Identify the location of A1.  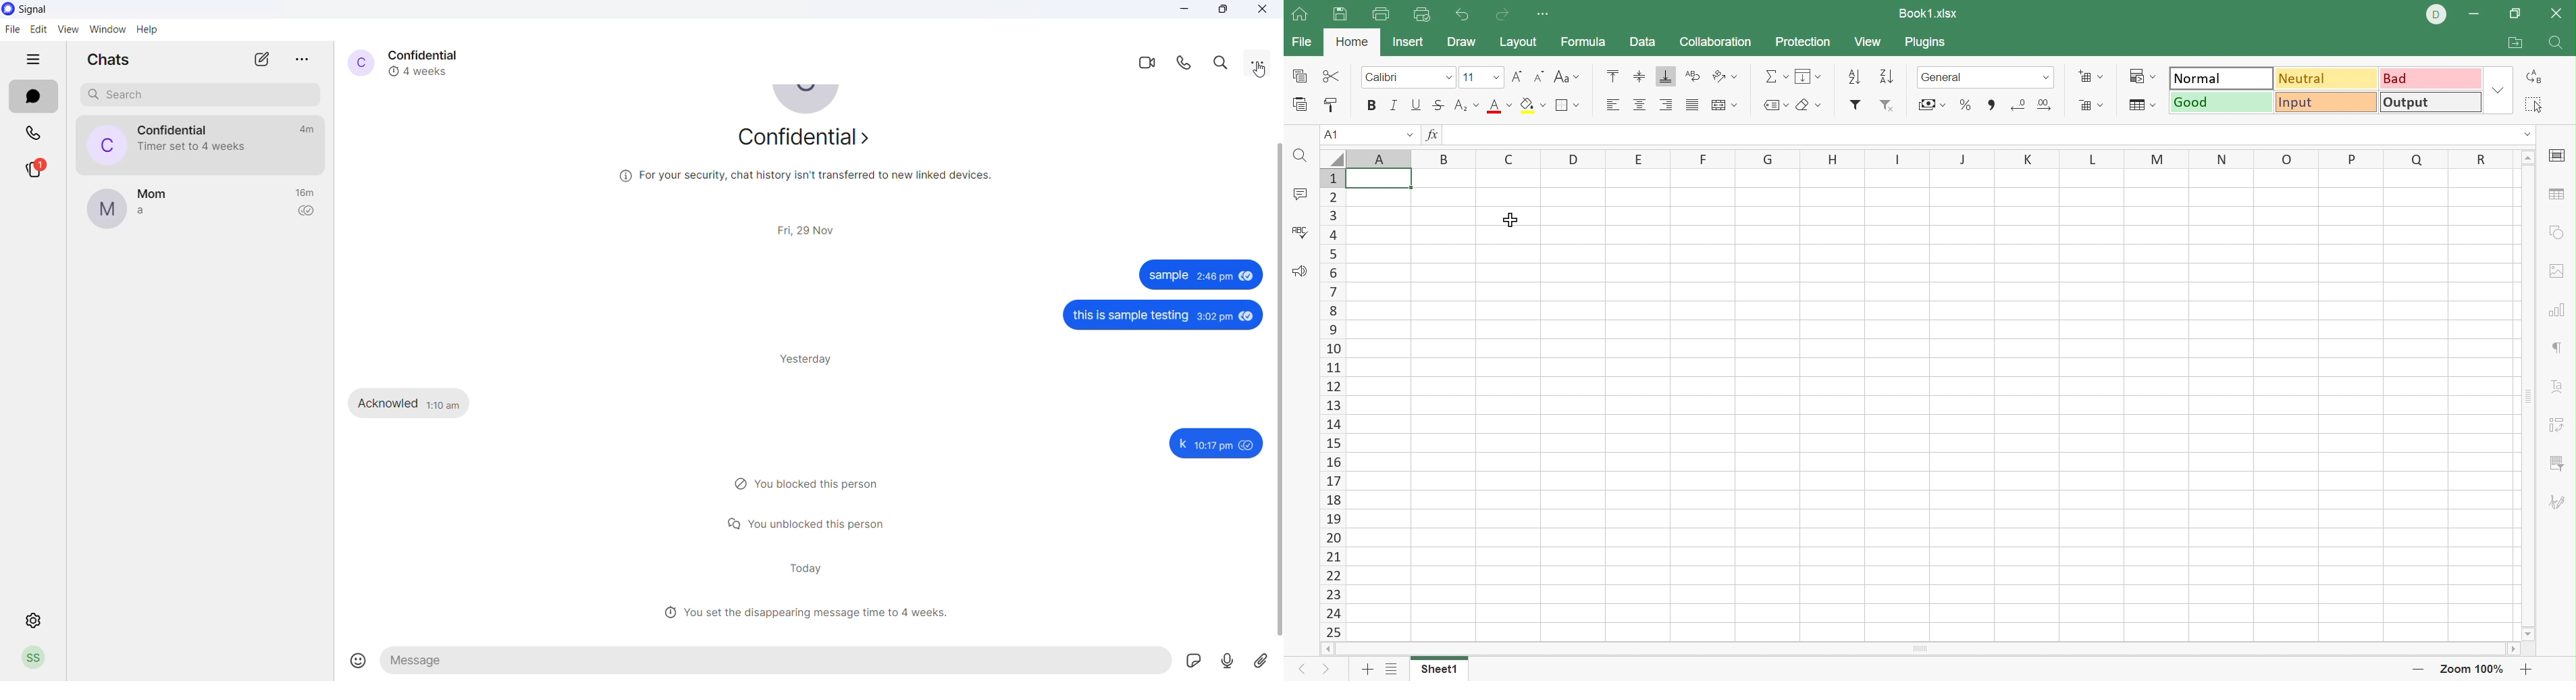
(1332, 136).